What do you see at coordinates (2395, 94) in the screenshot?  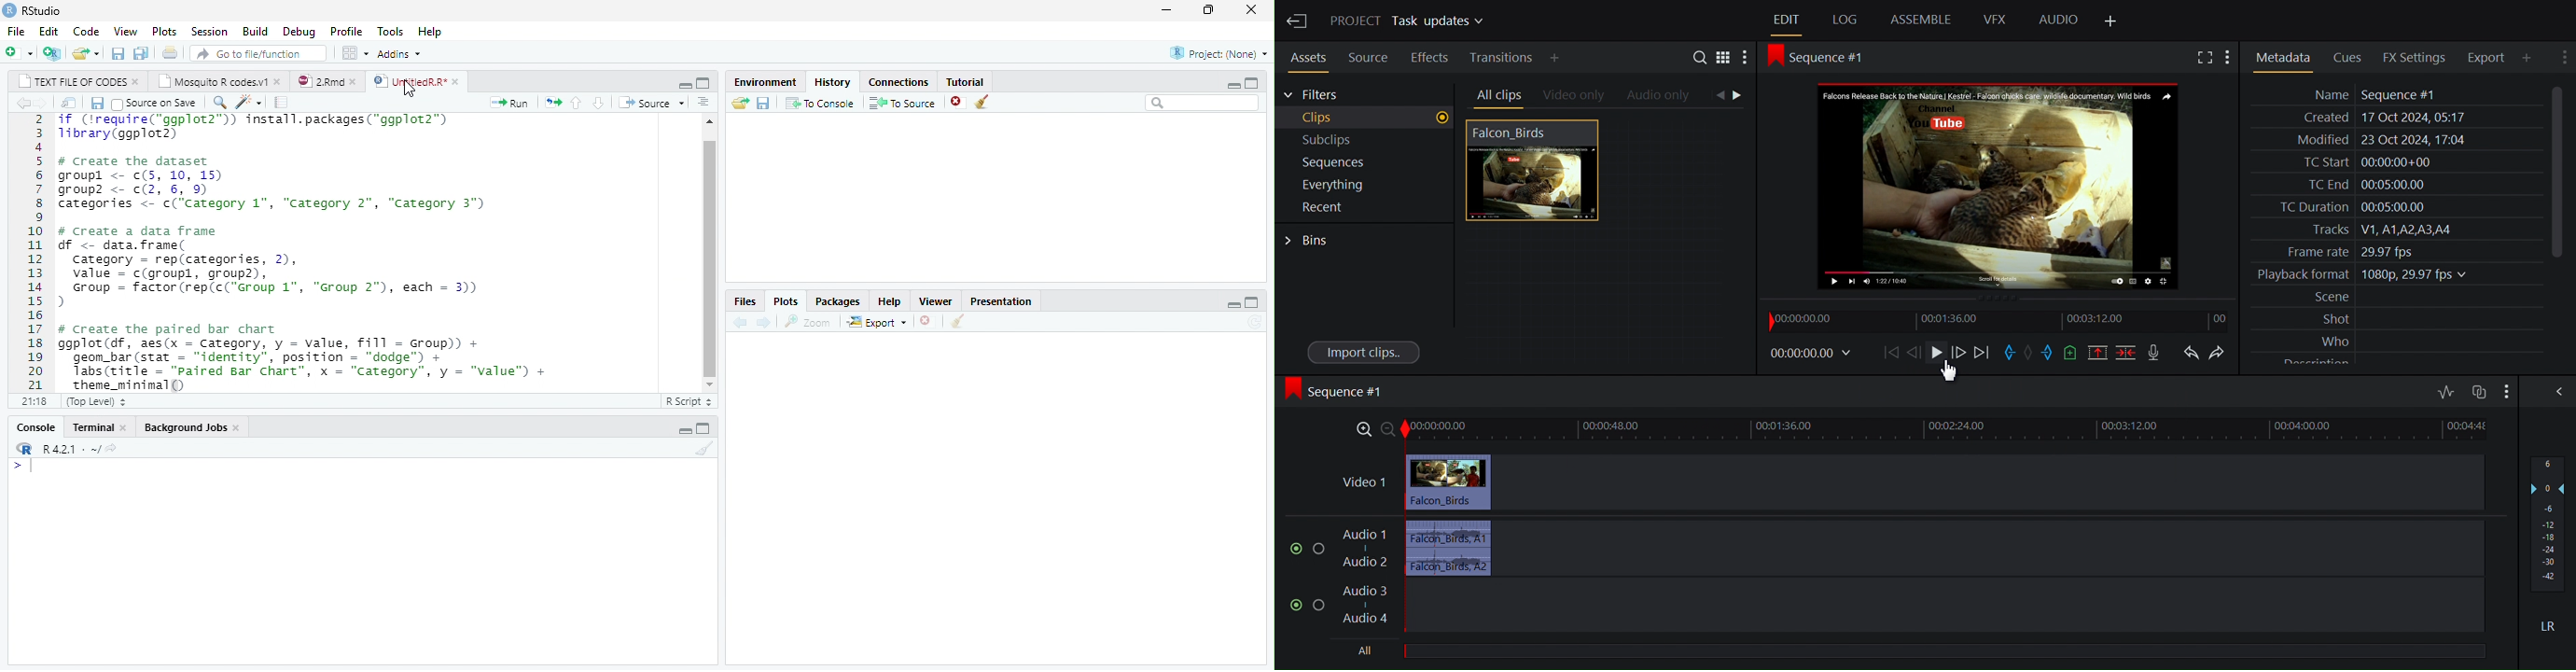 I see `Name` at bounding box center [2395, 94].